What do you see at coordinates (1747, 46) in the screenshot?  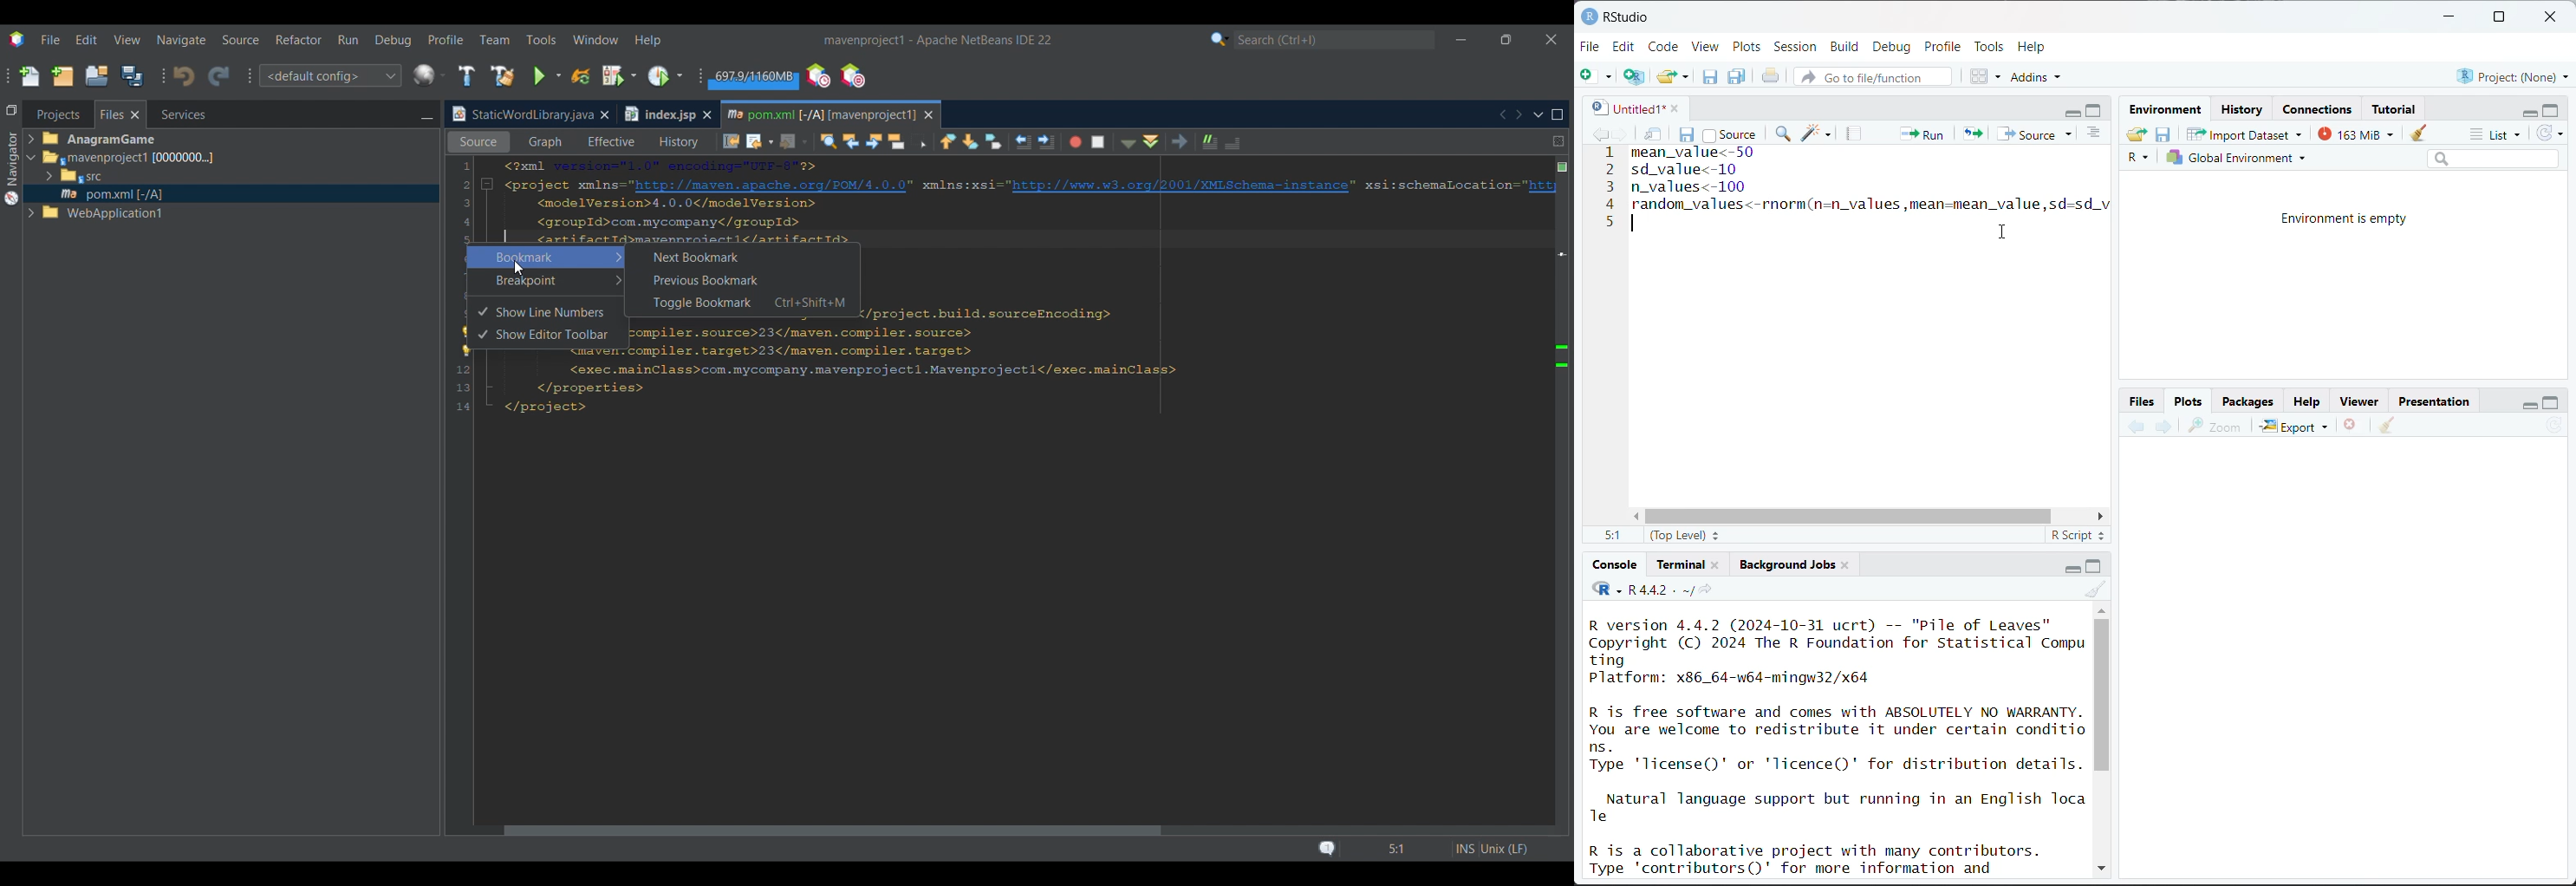 I see `Plots` at bounding box center [1747, 46].